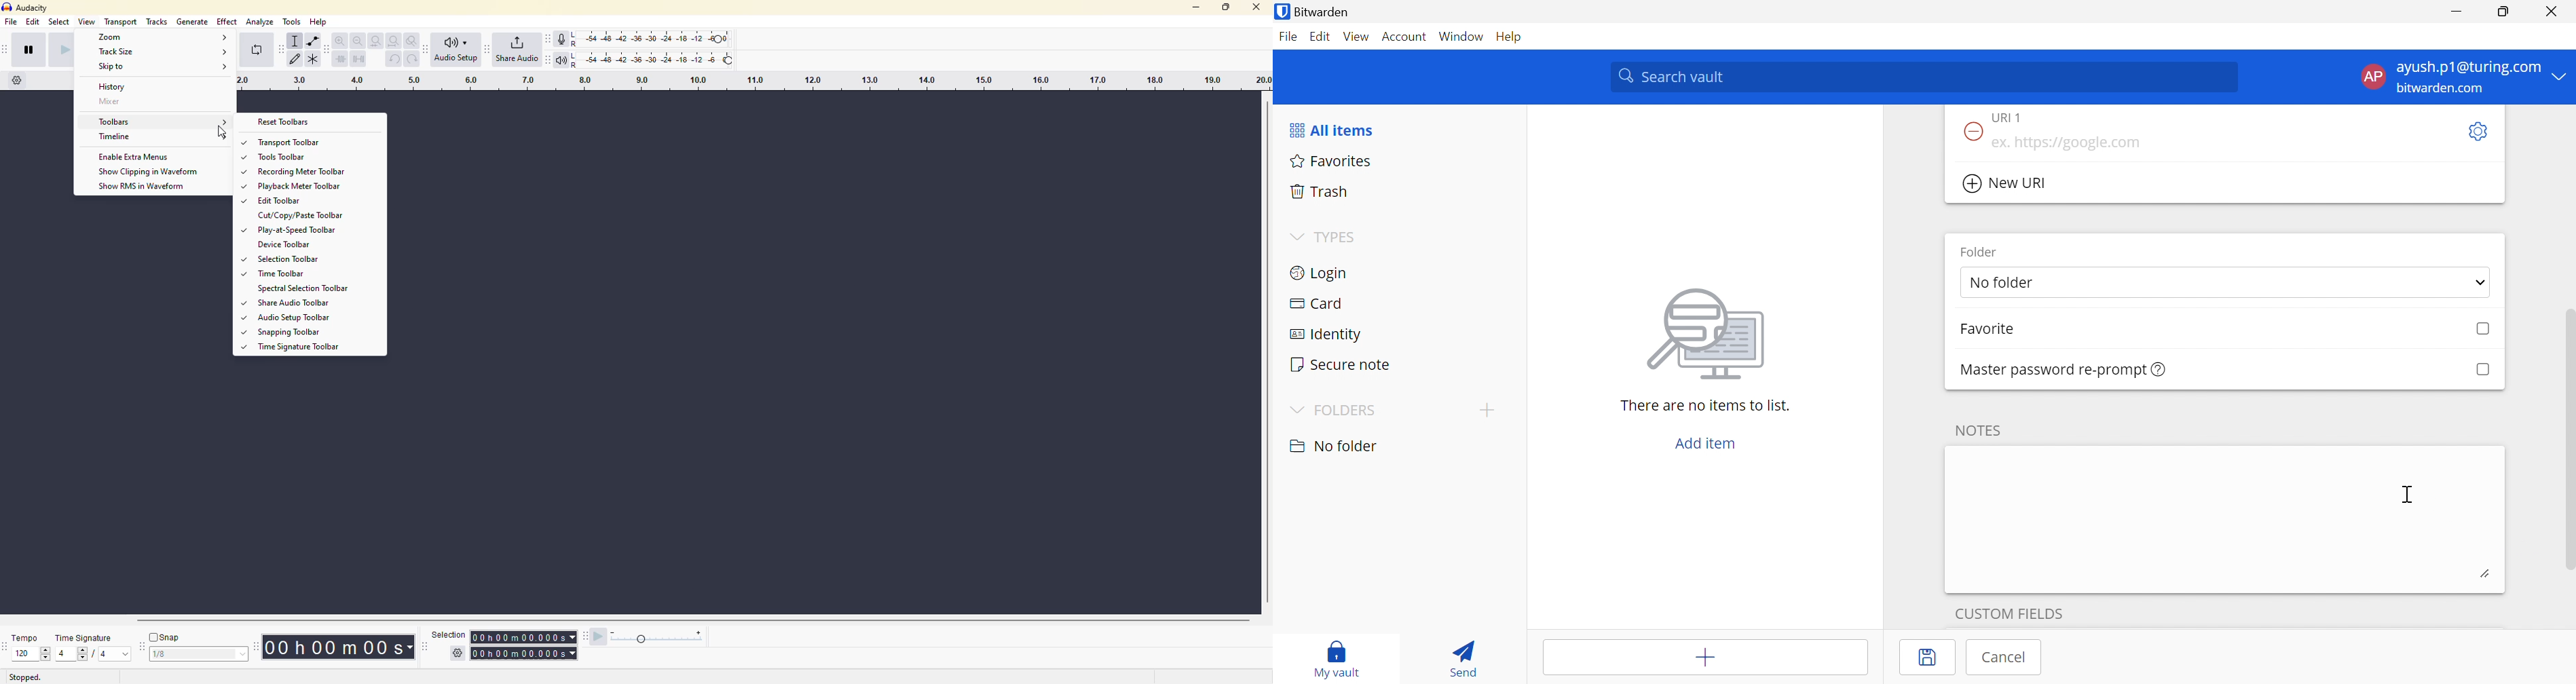  I want to click on play meter toolbar, so click(548, 60).